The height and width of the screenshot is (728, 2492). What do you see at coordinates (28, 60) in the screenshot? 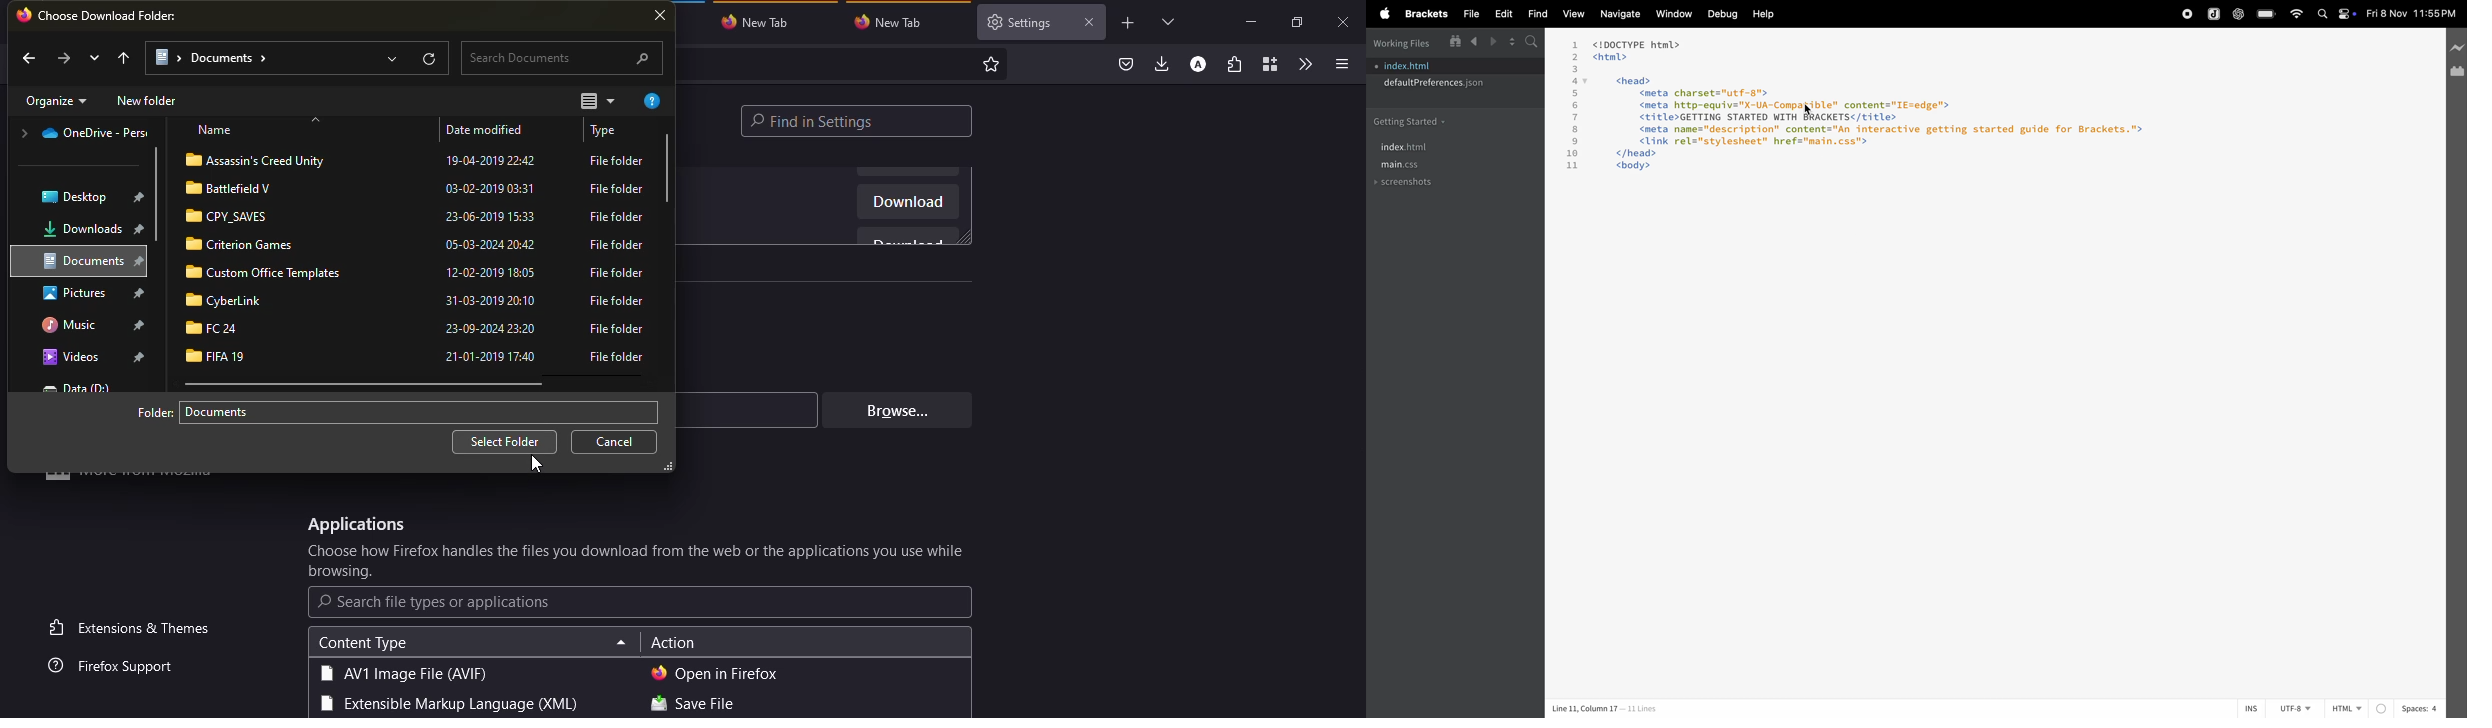
I see `back` at bounding box center [28, 60].